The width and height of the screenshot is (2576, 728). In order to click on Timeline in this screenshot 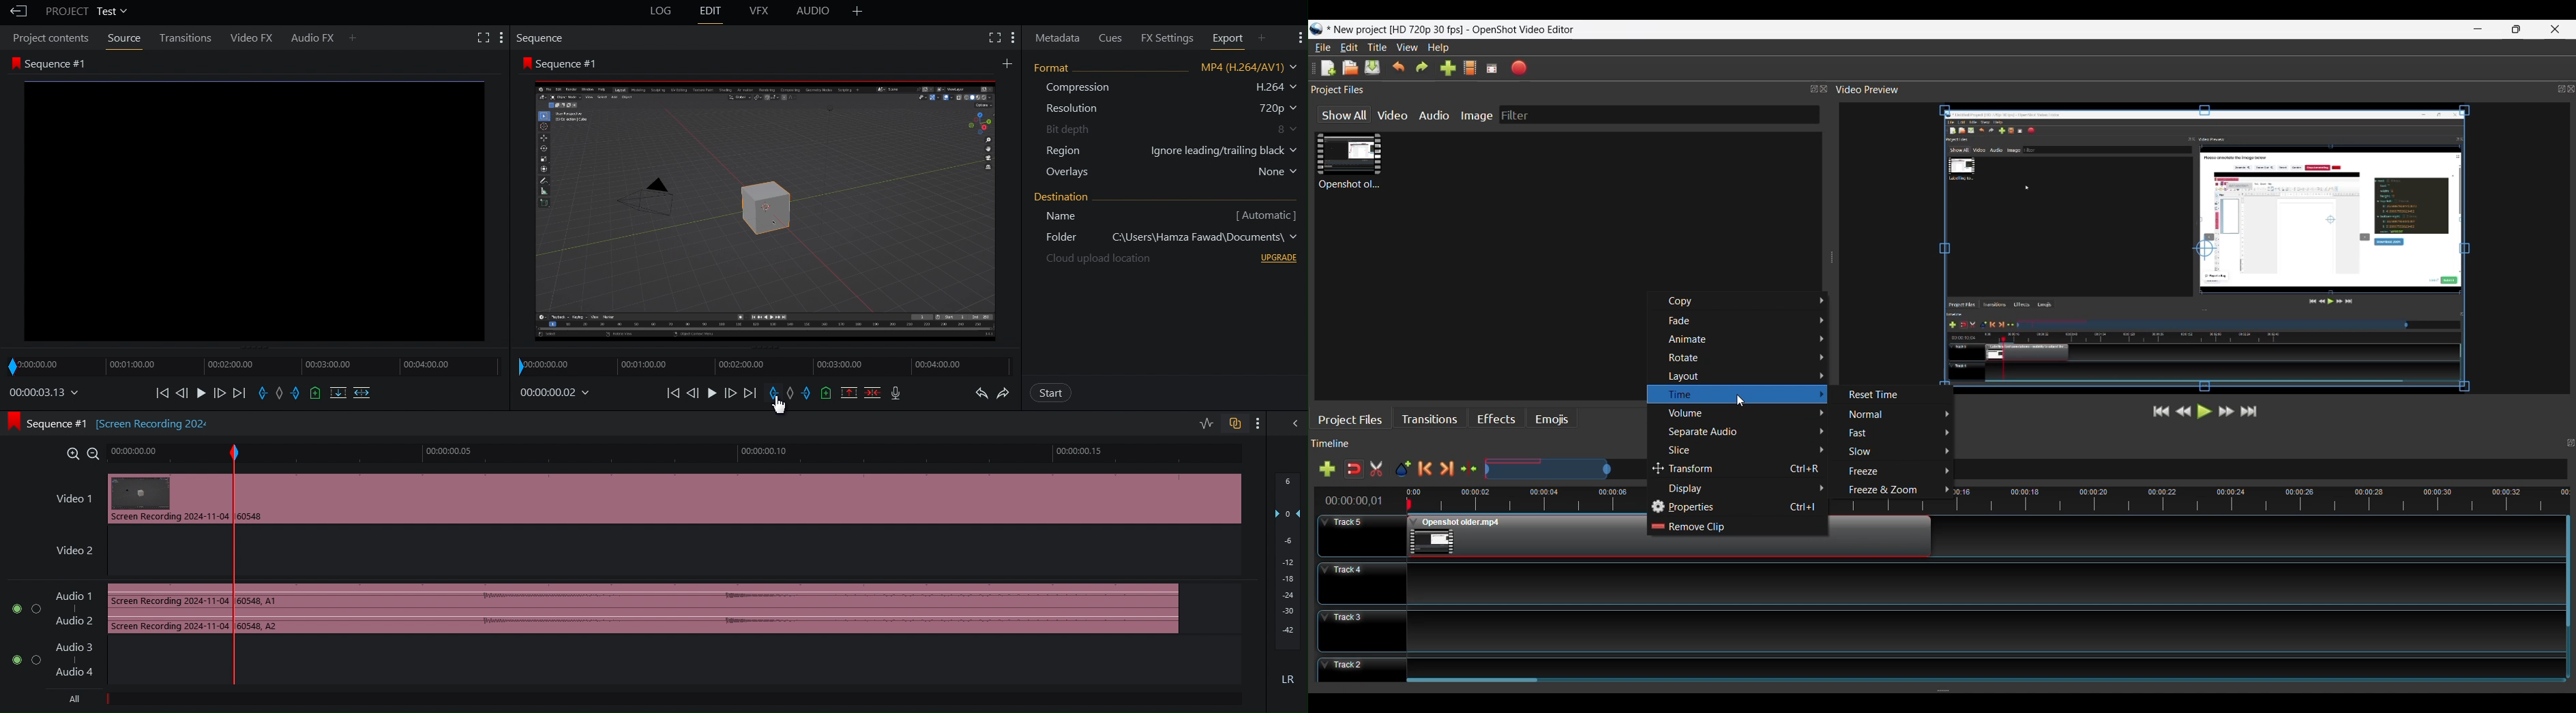, I will do `click(738, 453)`.